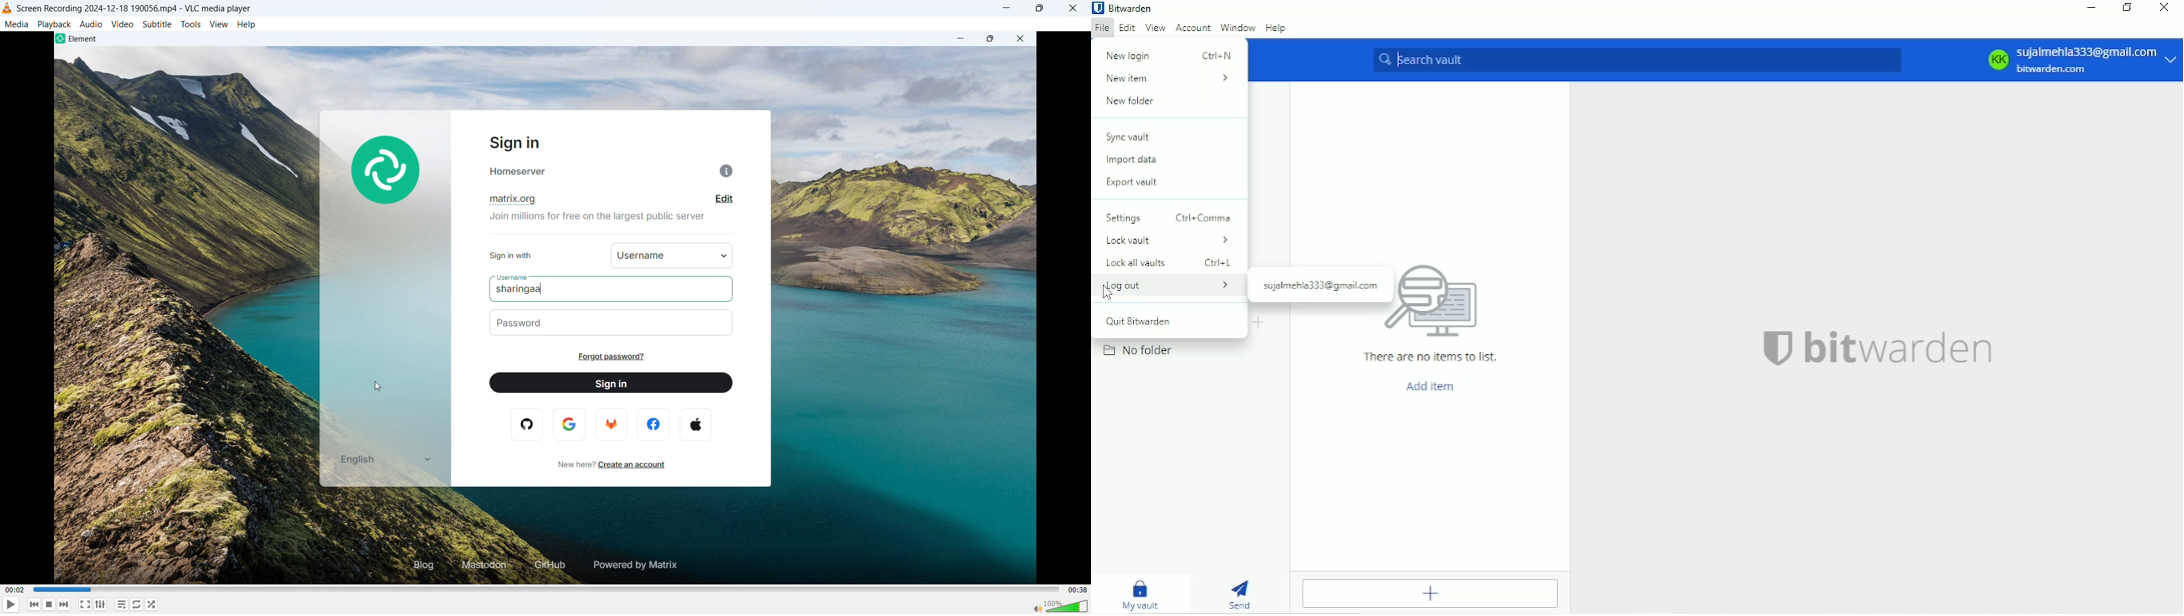 This screenshot has height=616, width=2184. What do you see at coordinates (2129, 9) in the screenshot?
I see `Restore down` at bounding box center [2129, 9].